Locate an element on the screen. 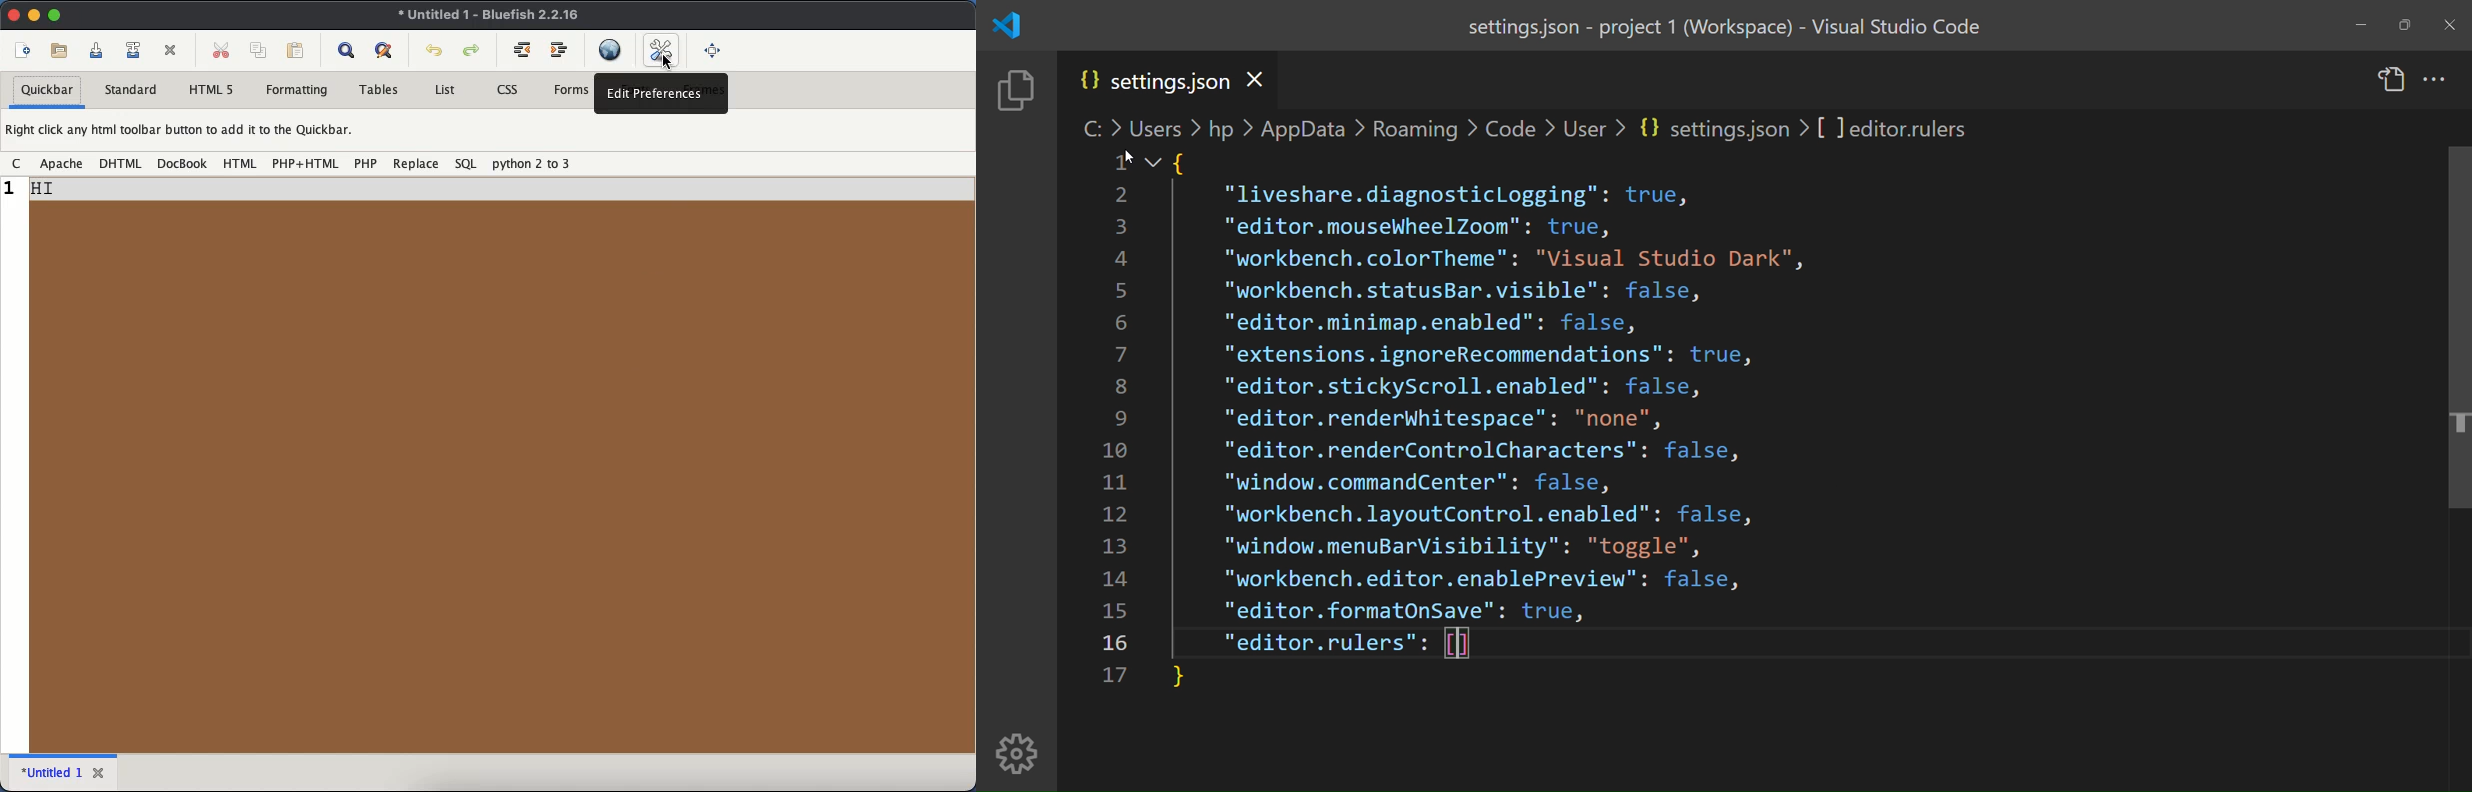 Image resolution: width=2492 pixels, height=812 pixels. php is located at coordinates (365, 164).